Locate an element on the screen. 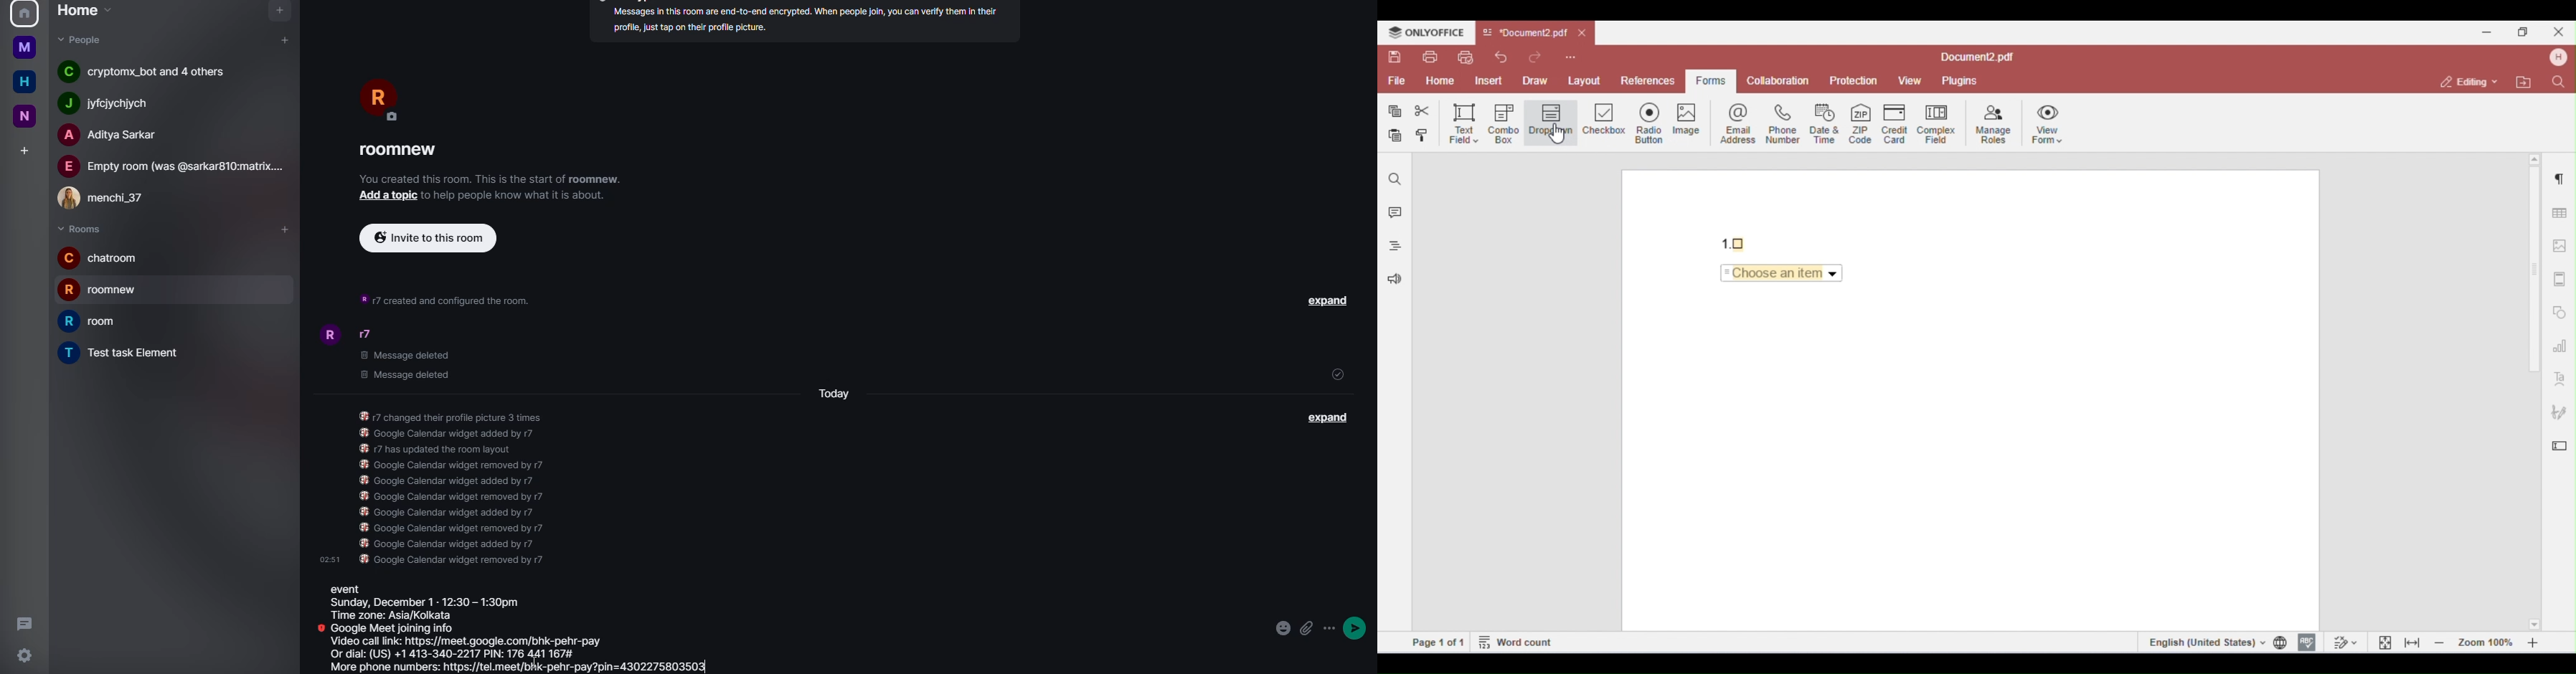  attach is located at coordinates (1304, 625).